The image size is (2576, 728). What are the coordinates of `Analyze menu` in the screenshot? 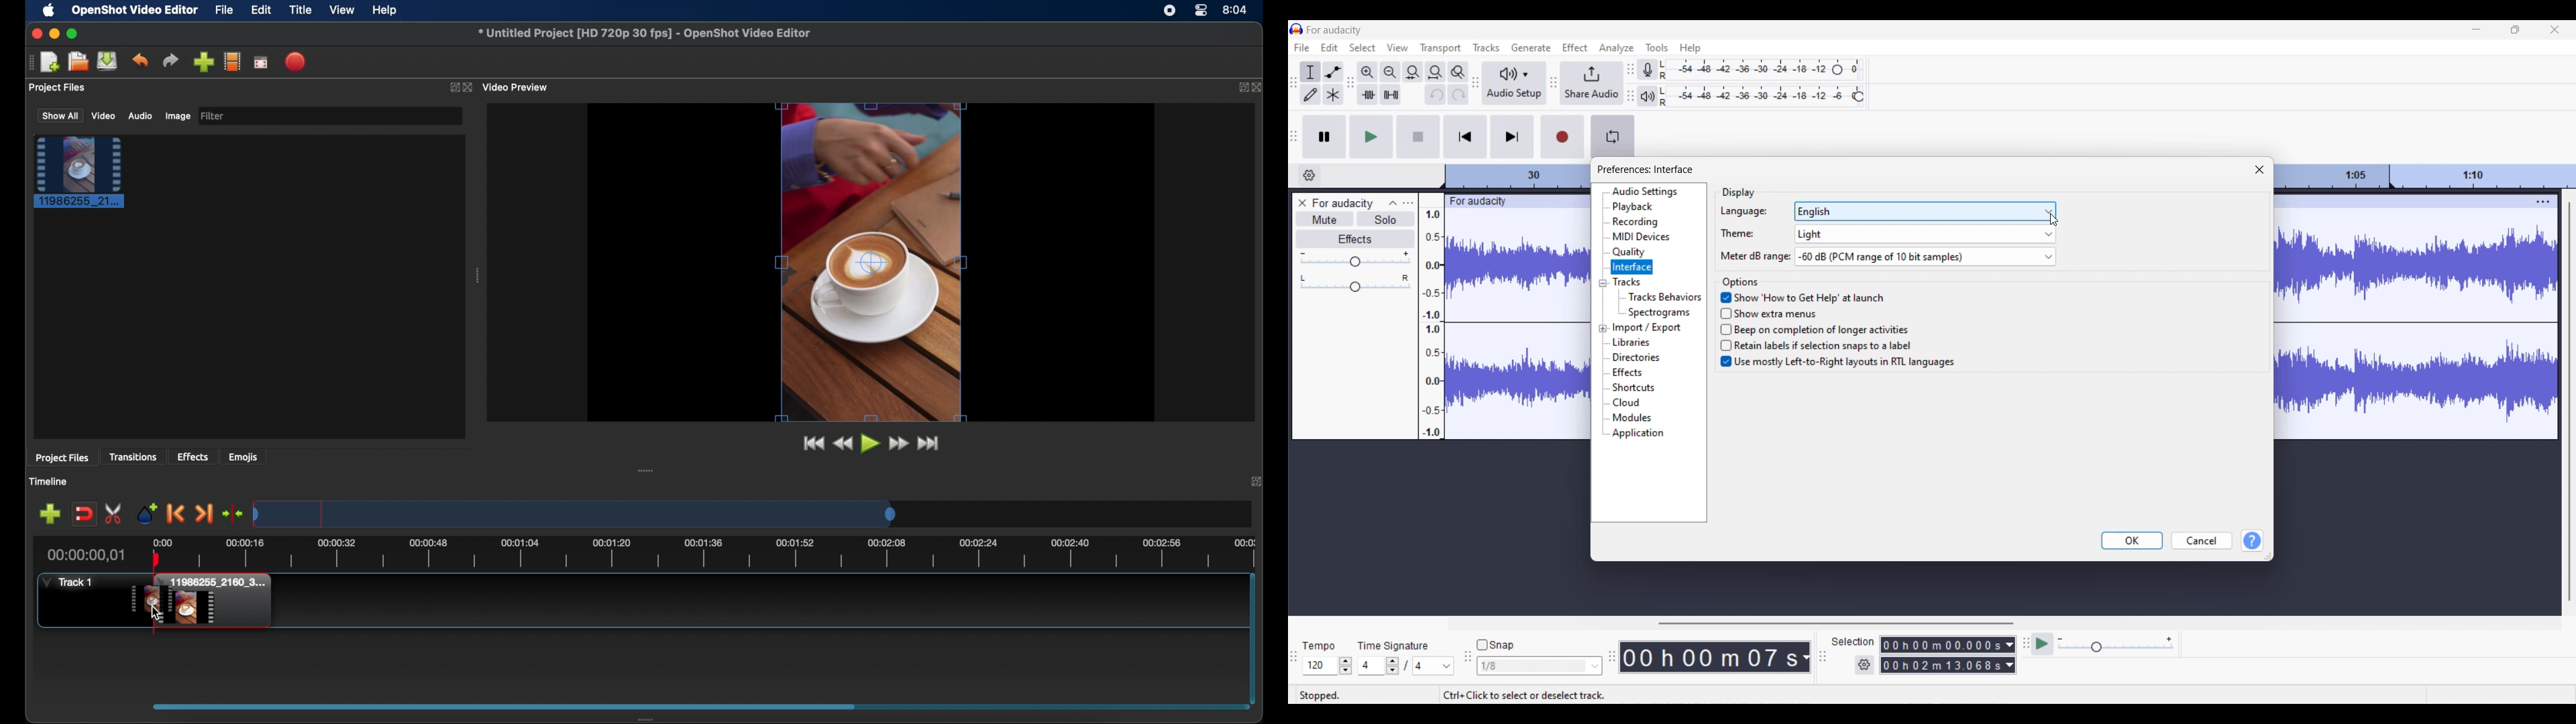 It's located at (1617, 48).